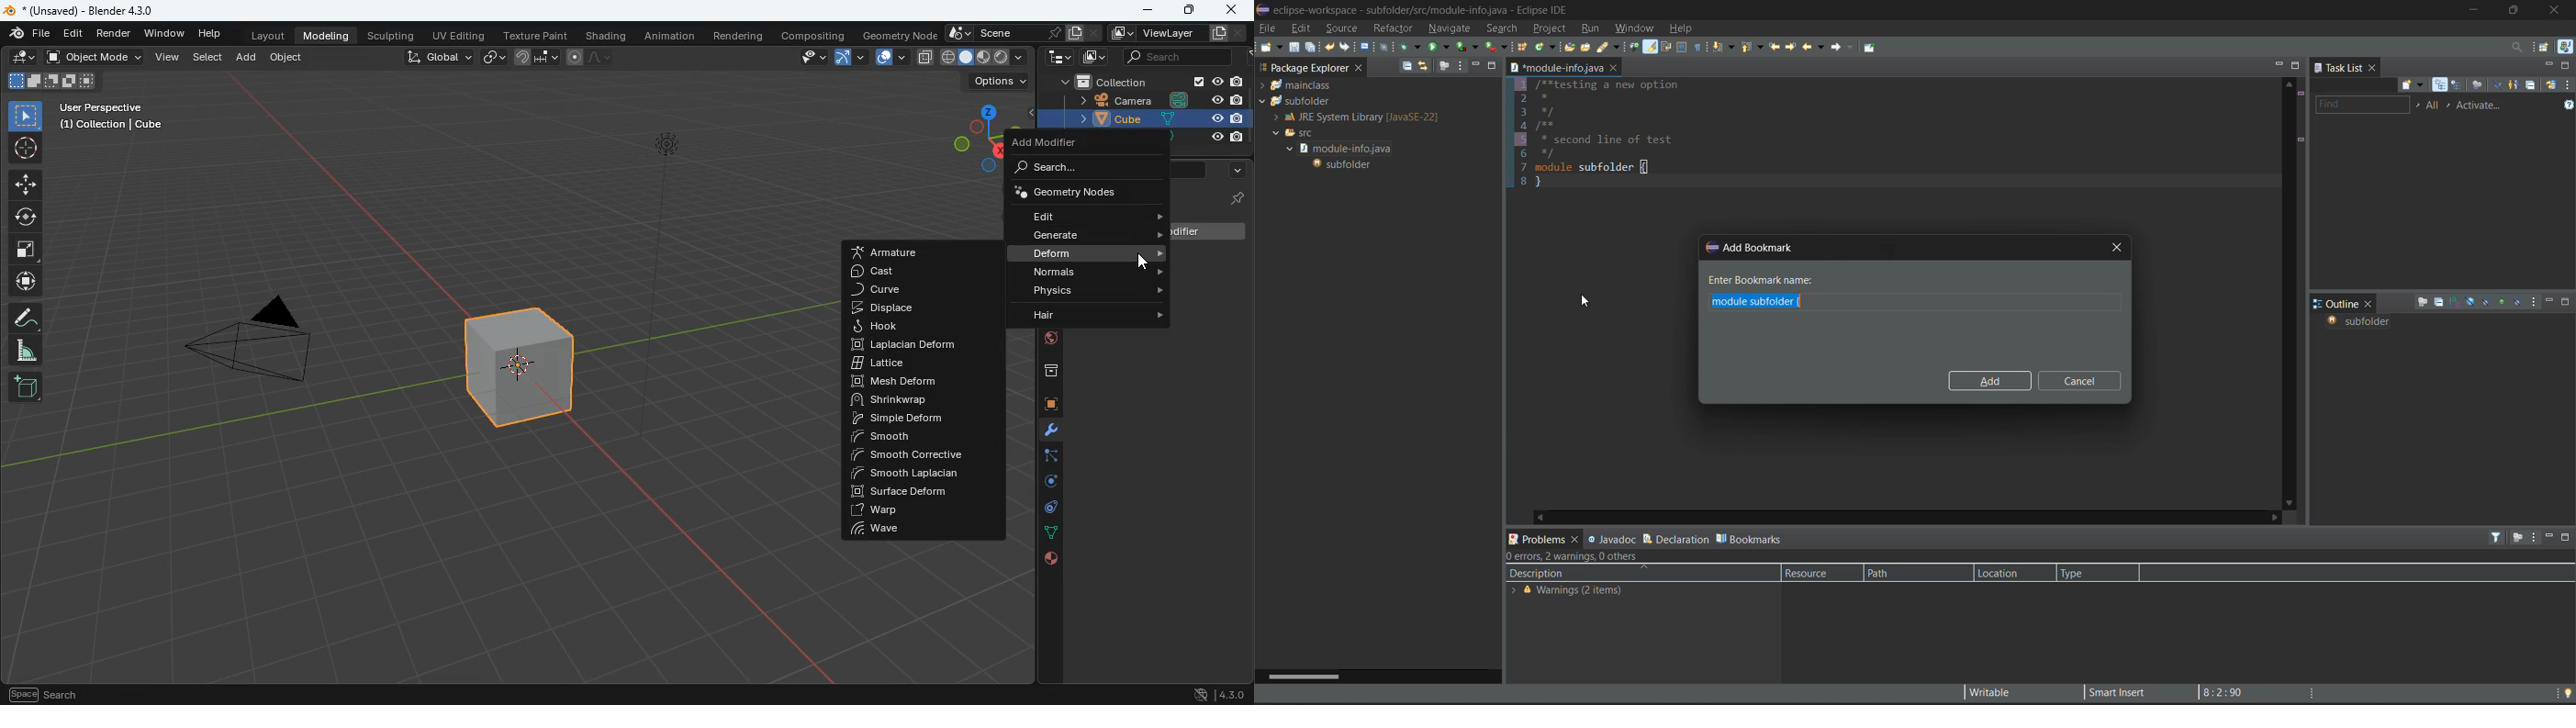 This screenshot has width=2576, height=728. I want to click on search, so click(1078, 168).